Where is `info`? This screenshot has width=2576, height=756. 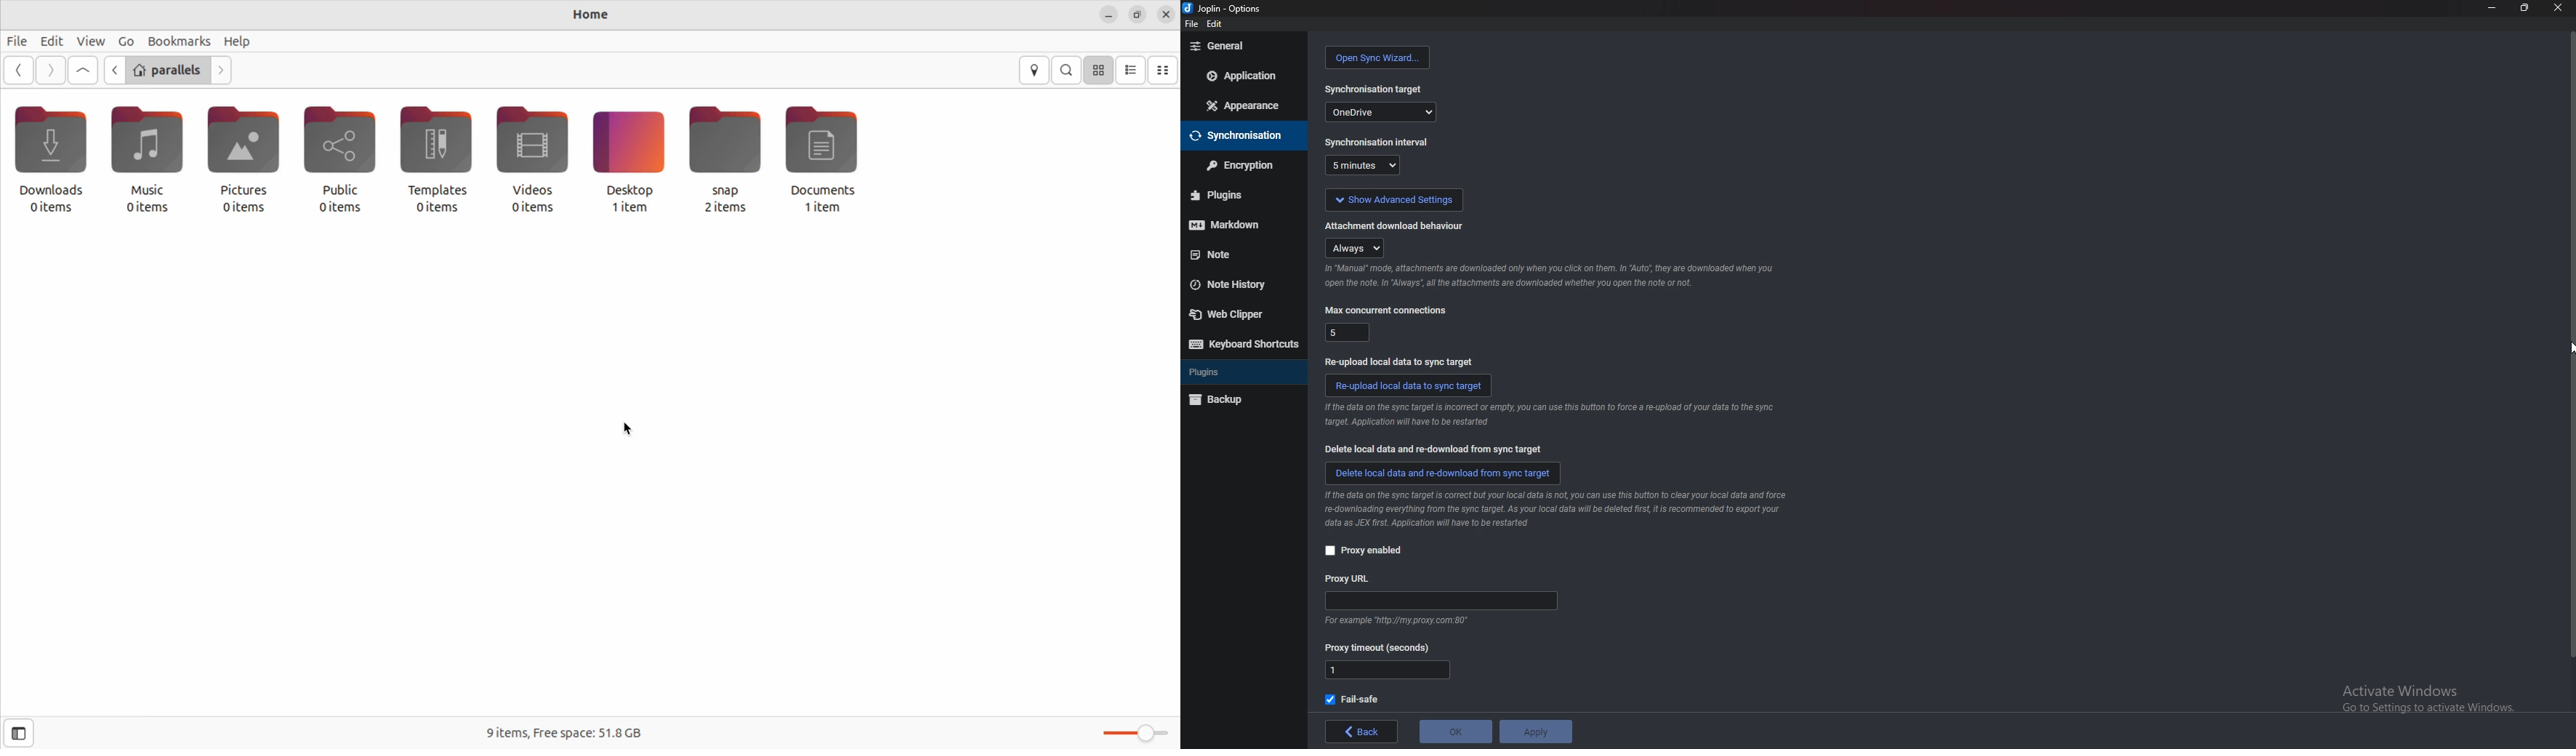
info is located at coordinates (1545, 275).